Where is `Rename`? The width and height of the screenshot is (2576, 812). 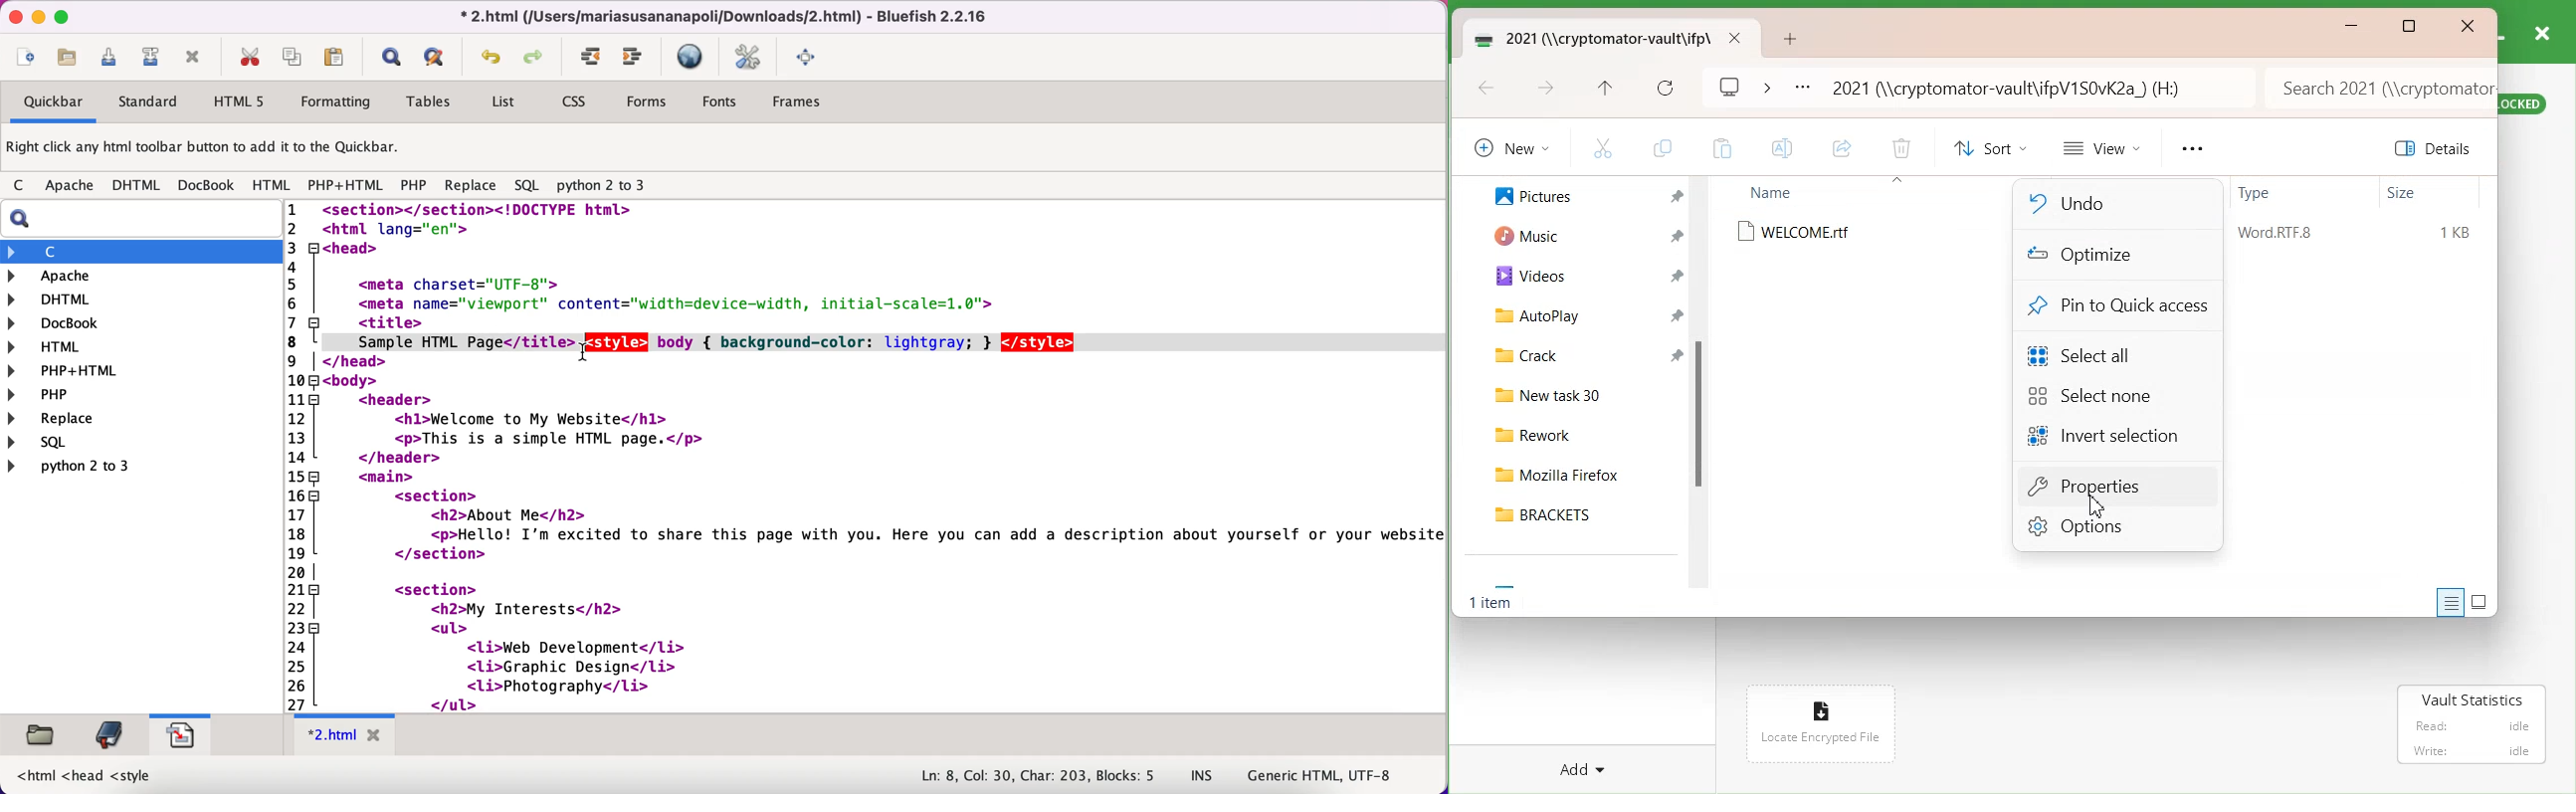 Rename is located at coordinates (1783, 148).